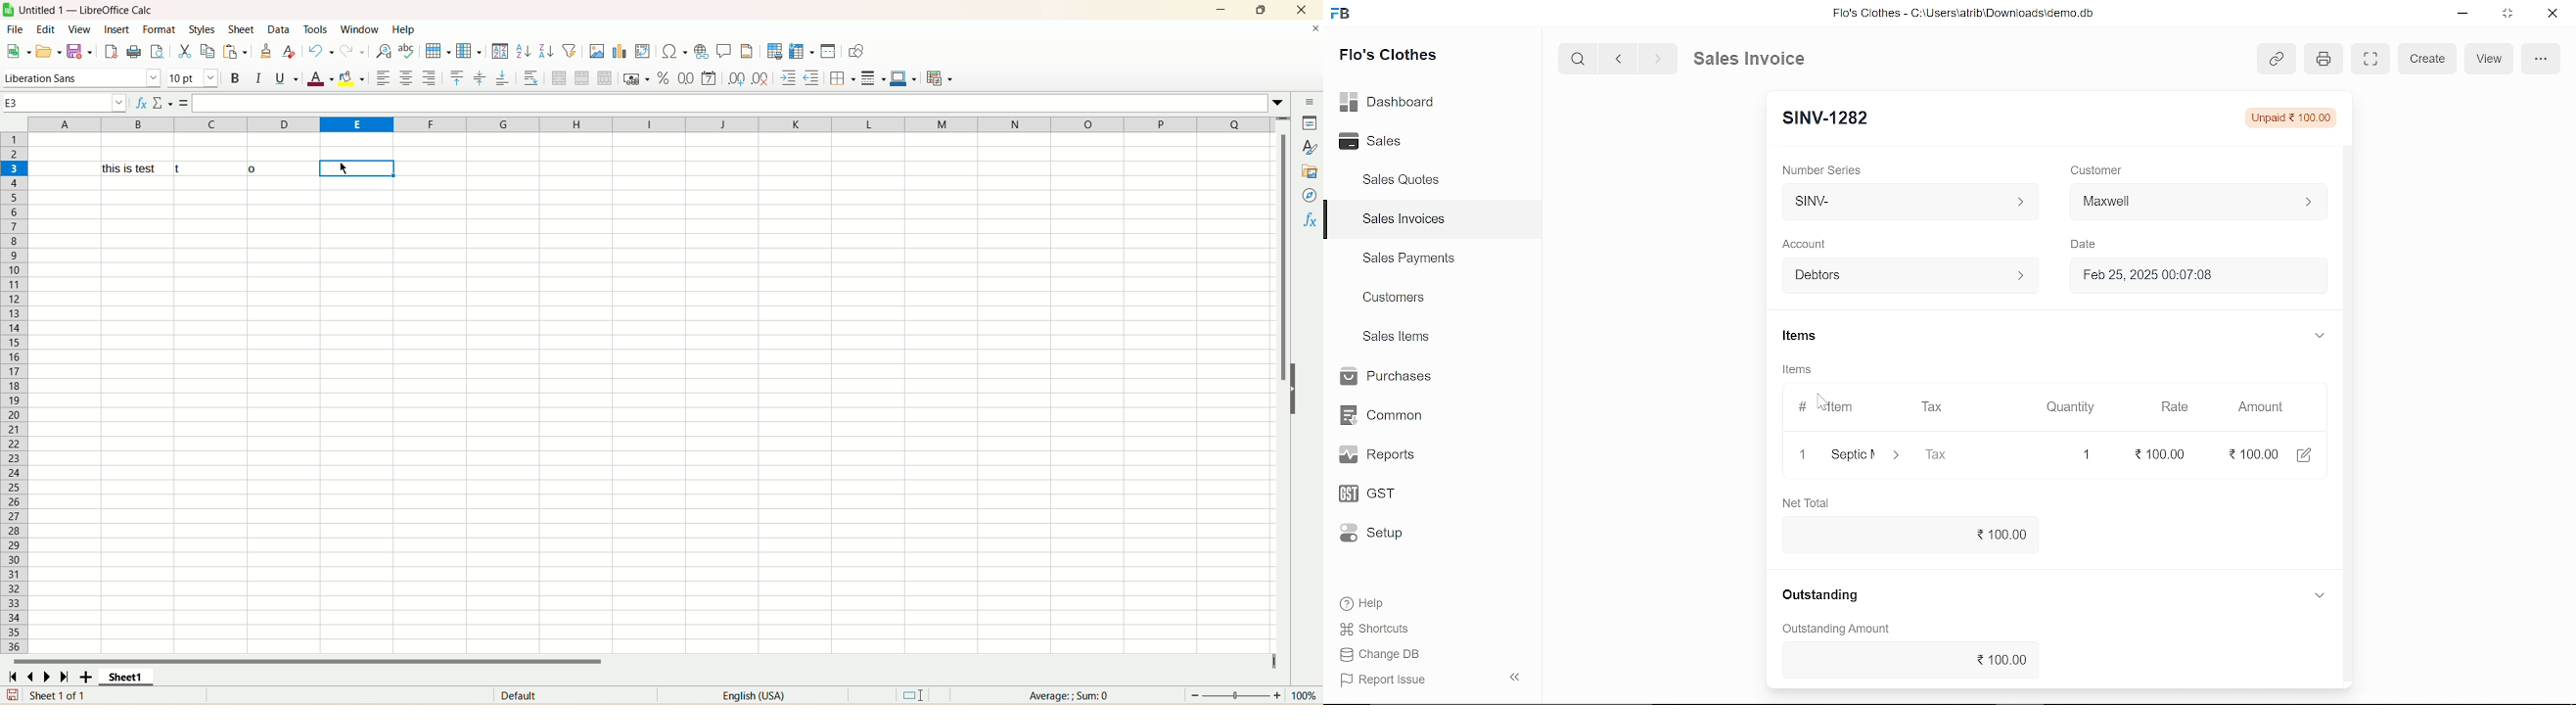 The width and height of the screenshot is (2576, 728). What do you see at coordinates (480, 77) in the screenshot?
I see `align center` at bounding box center [480, 77].